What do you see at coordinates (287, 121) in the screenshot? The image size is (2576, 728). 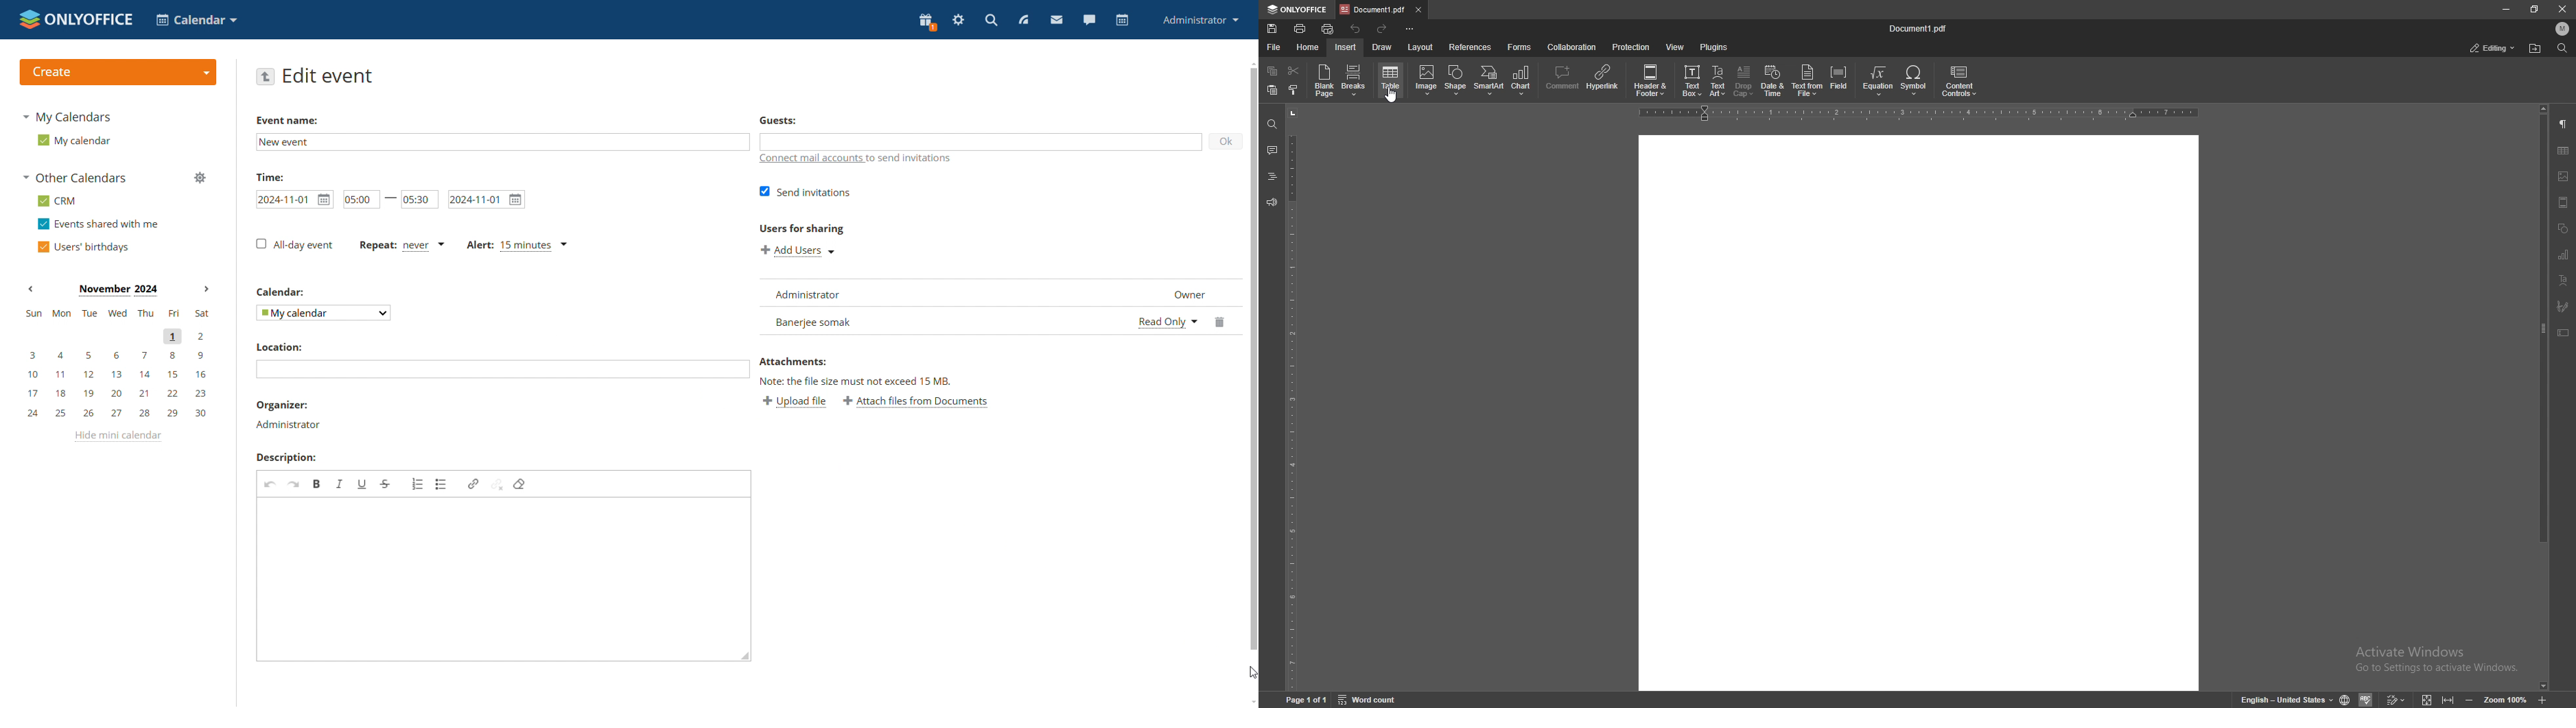 I see `Event Name` at bounding box center [287, 121].